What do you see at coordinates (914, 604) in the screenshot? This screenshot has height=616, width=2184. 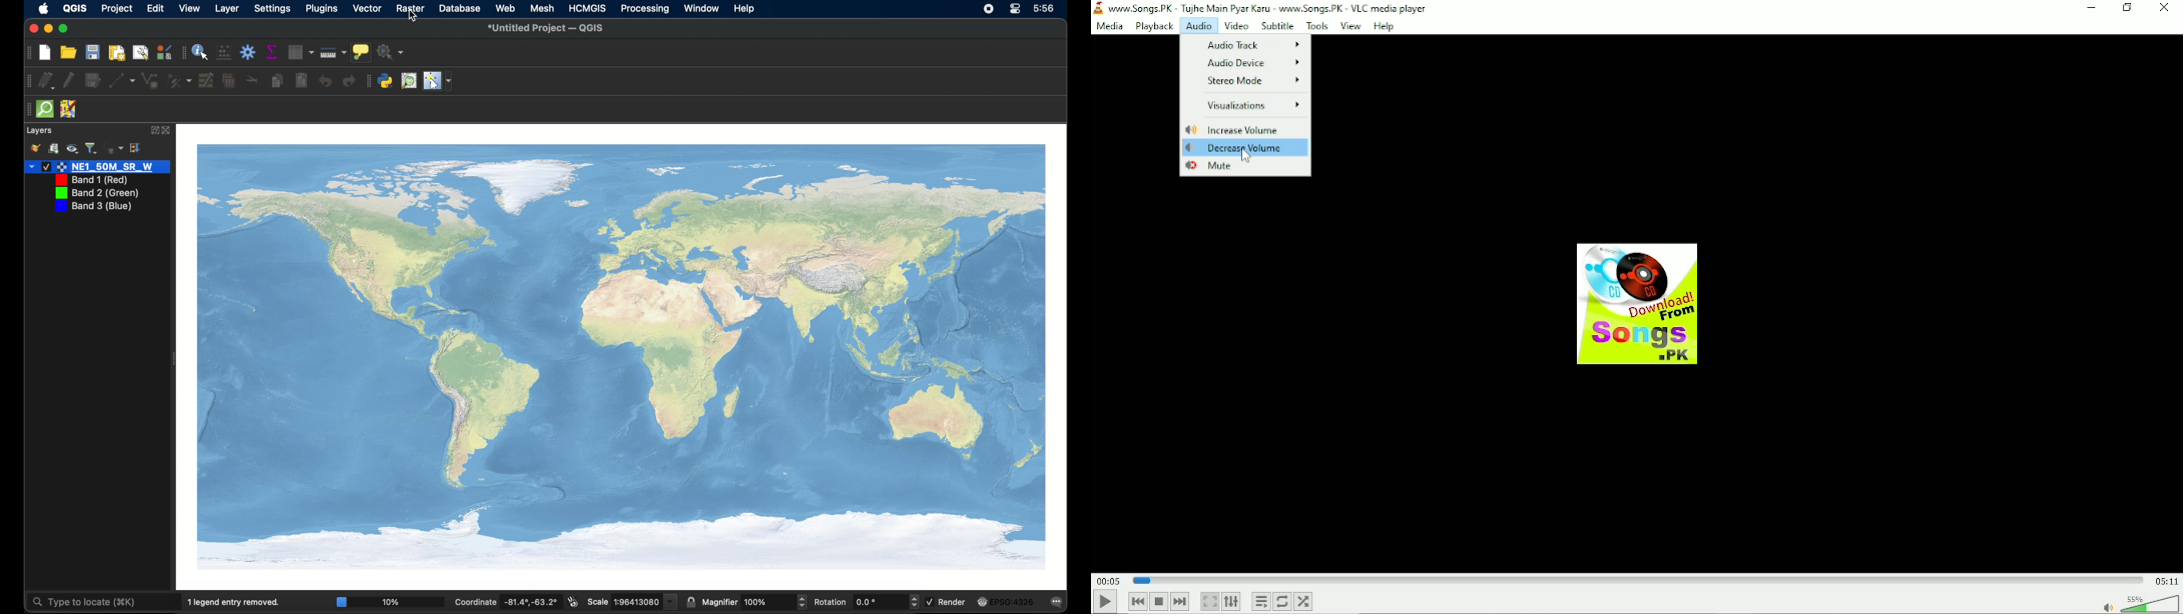 I see `increase/decrease arrows` at bounding box center [914, 604].